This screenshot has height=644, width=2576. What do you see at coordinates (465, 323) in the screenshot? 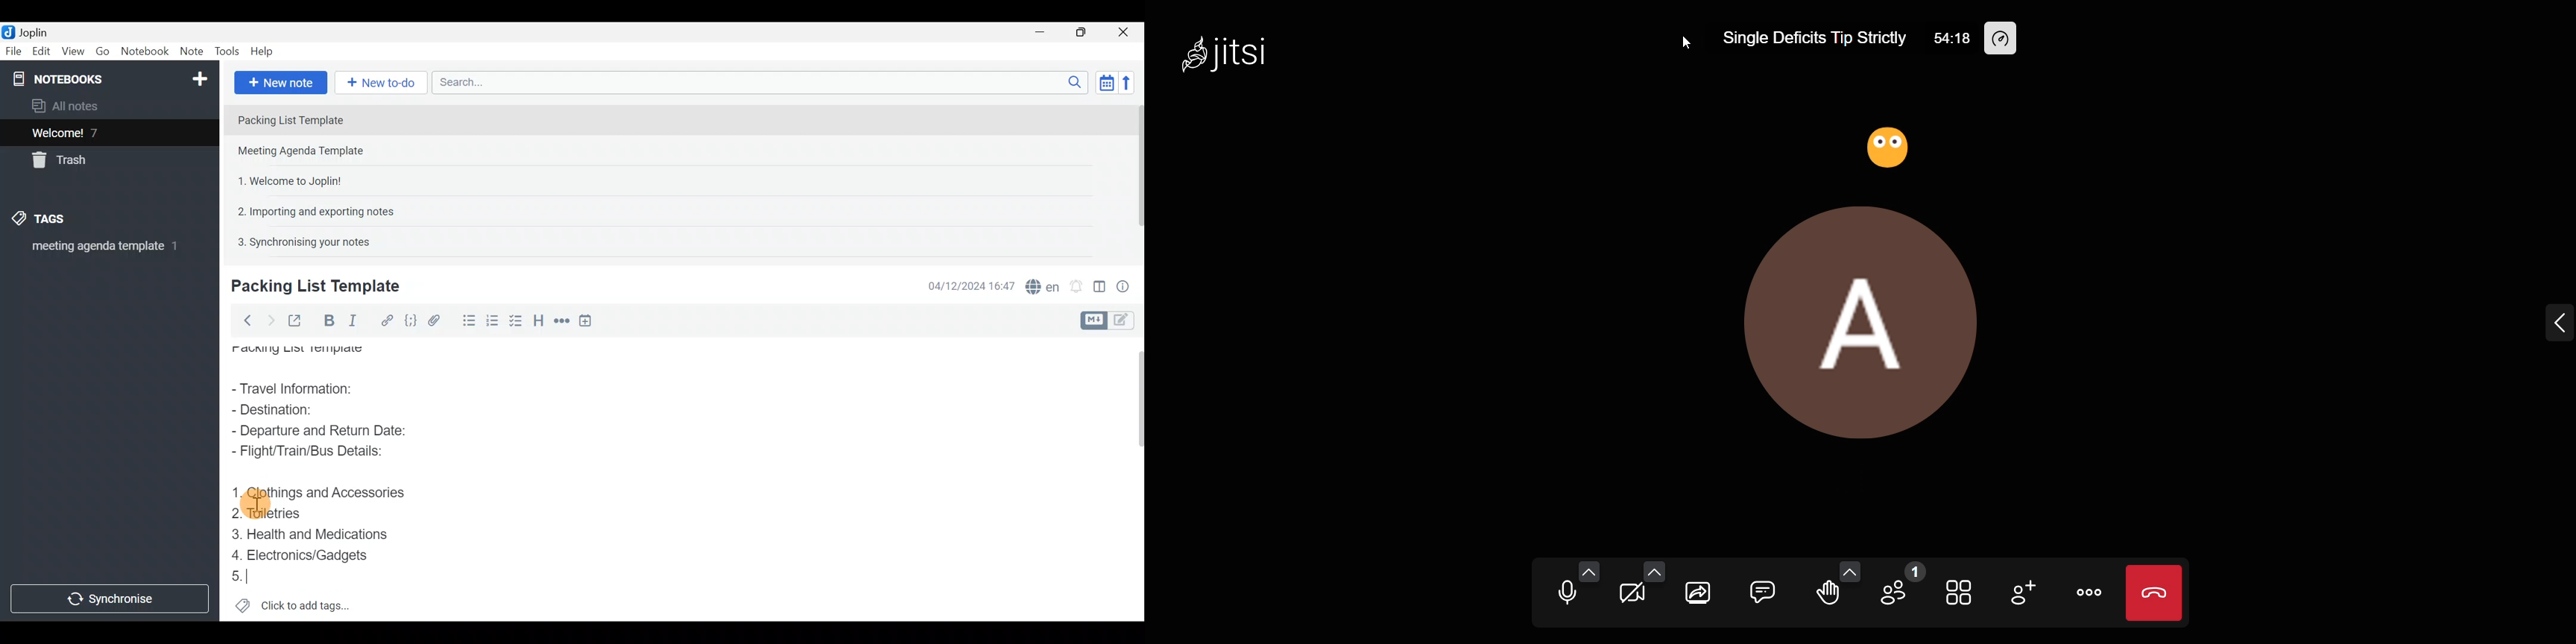
I see `Bulleted list` at bounding box center [465, 323].